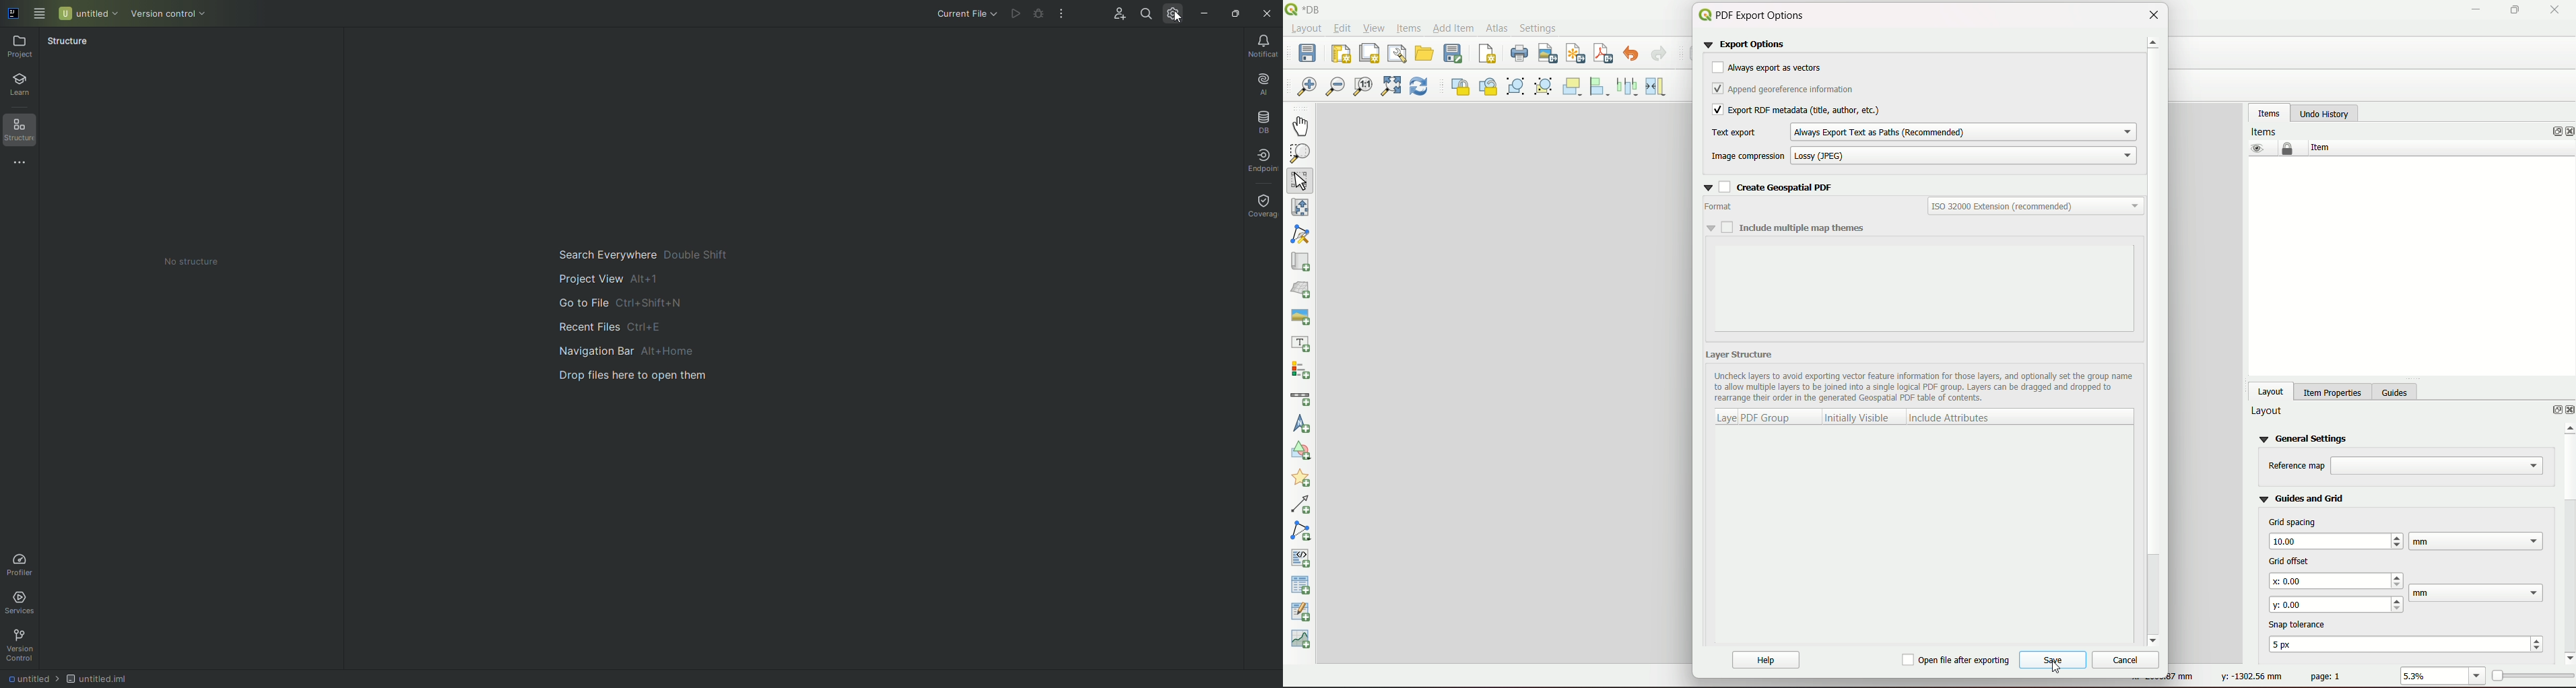 This screenshot has height=700, width=2576. Describe the element at coordinates (96, 676) in the screenshot. I see `Untitled.iml` at that location.